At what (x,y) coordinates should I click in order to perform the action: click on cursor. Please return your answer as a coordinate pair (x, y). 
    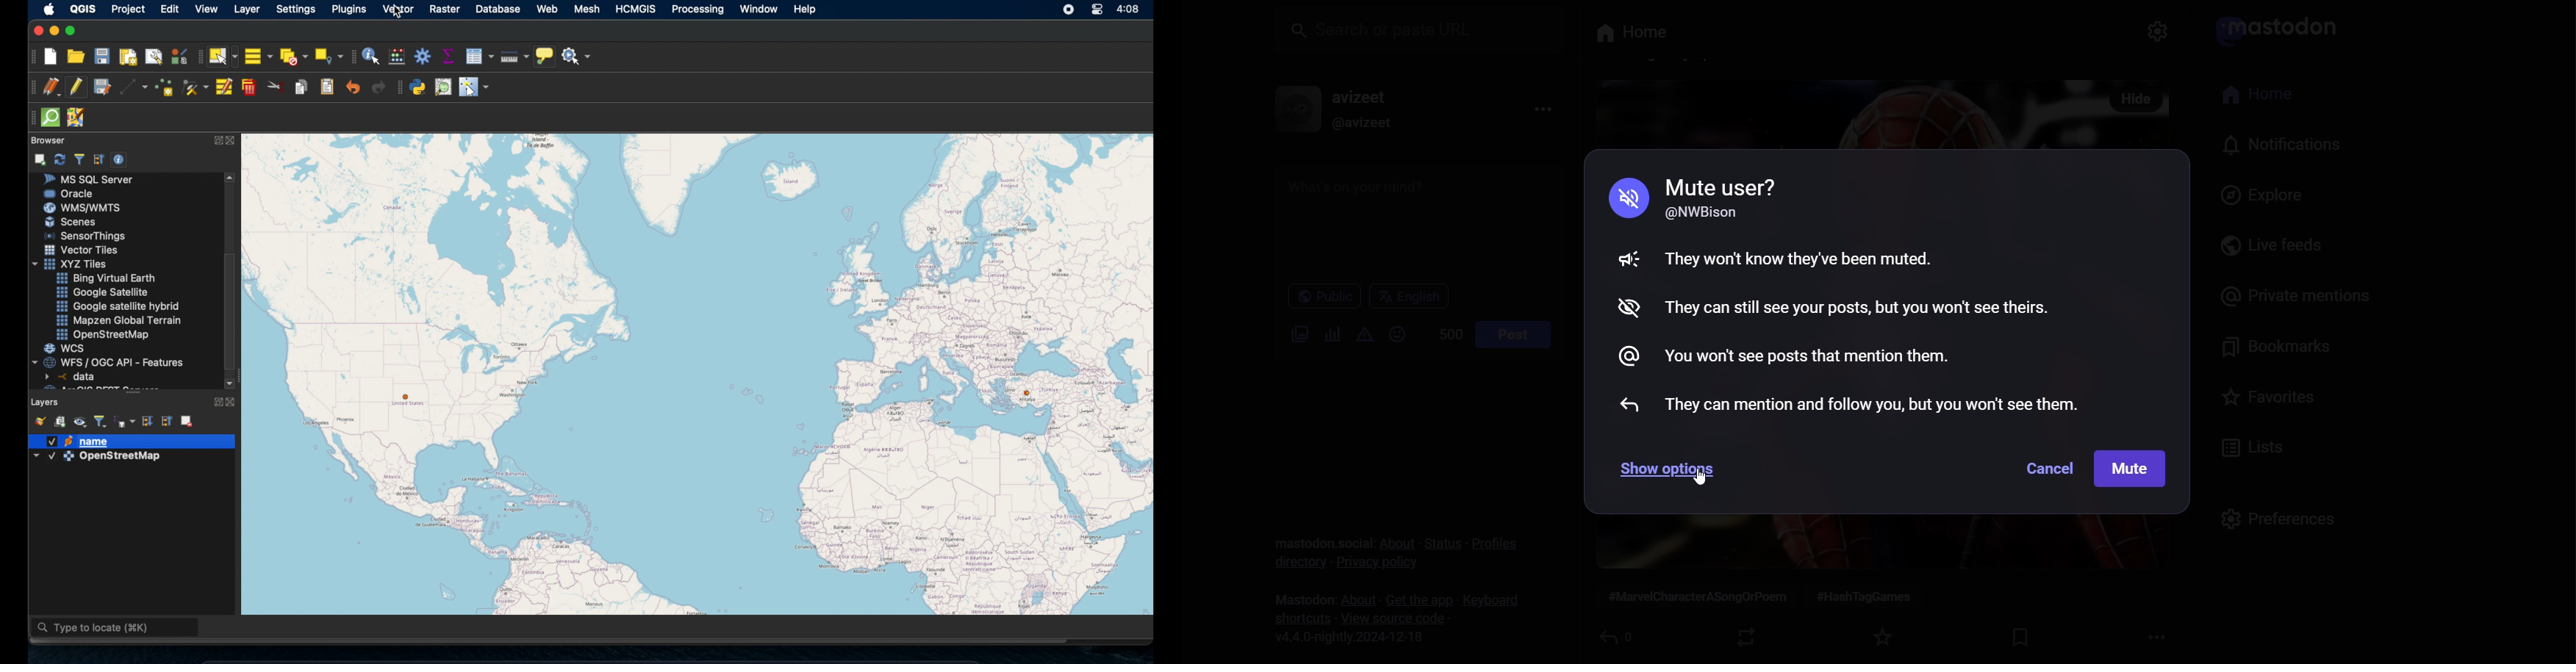
    Looking at the image, I should click on (400, 11).